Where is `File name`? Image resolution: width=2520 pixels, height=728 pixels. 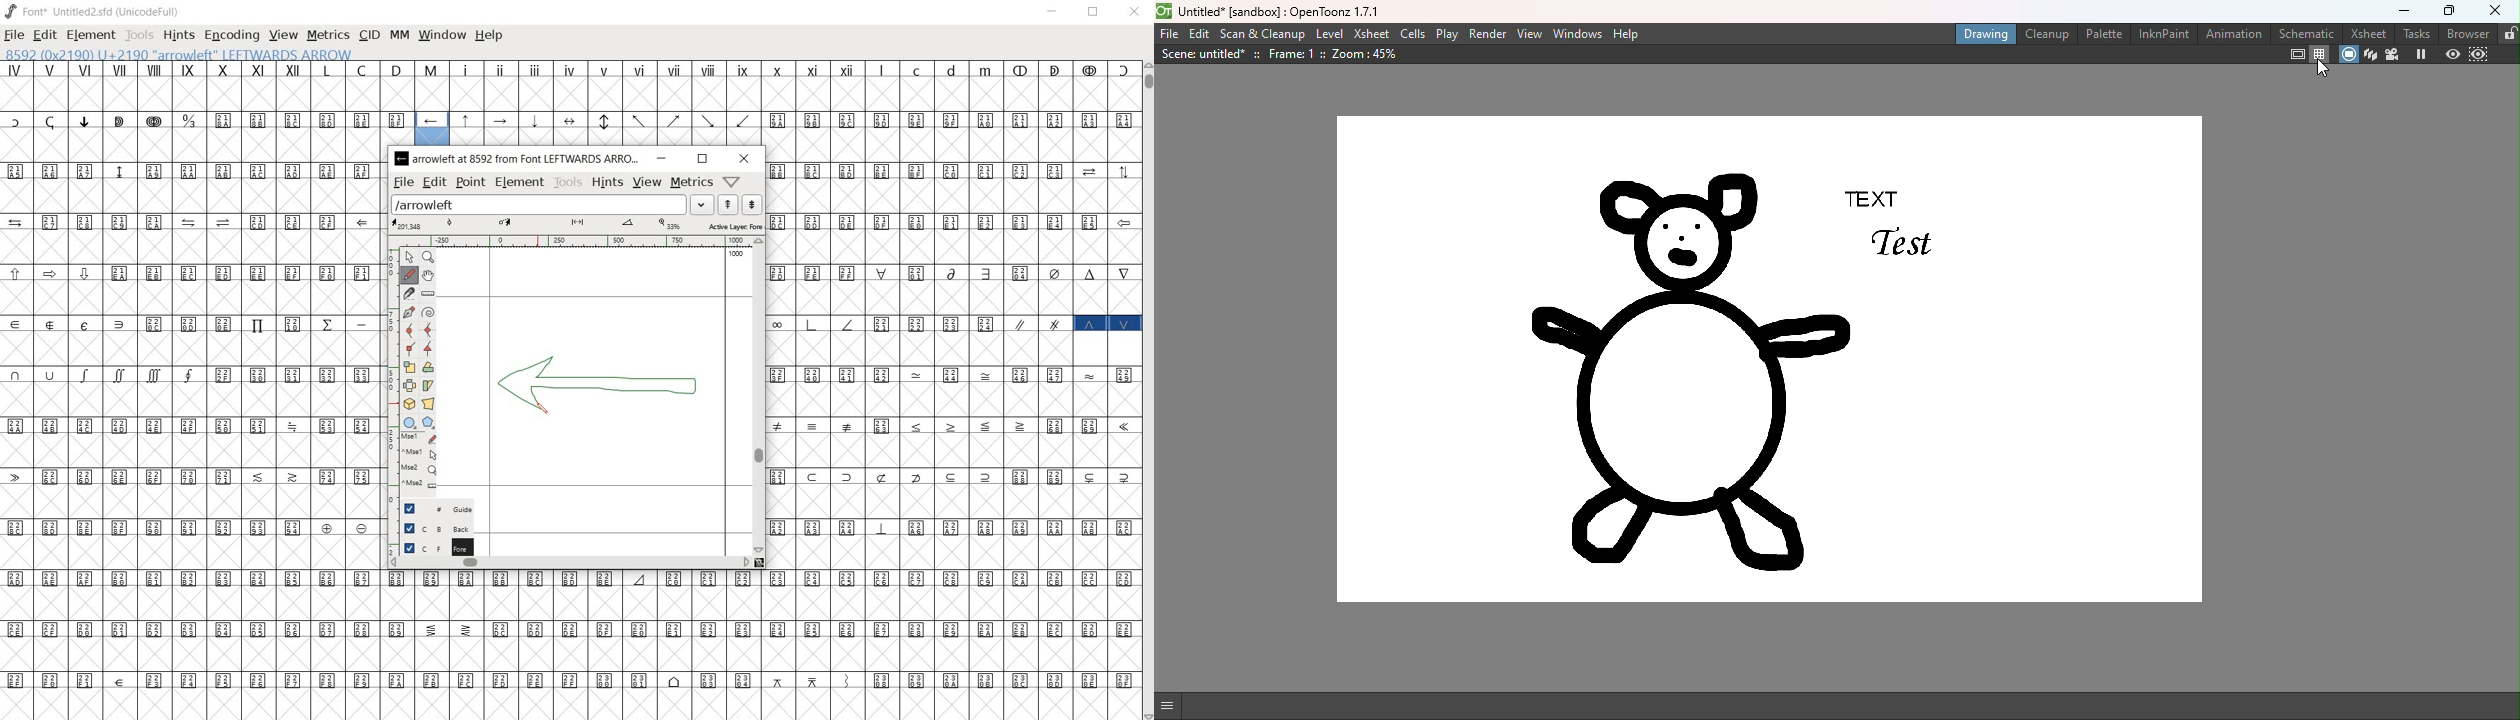
File name is located at coordinates (1273, 11).